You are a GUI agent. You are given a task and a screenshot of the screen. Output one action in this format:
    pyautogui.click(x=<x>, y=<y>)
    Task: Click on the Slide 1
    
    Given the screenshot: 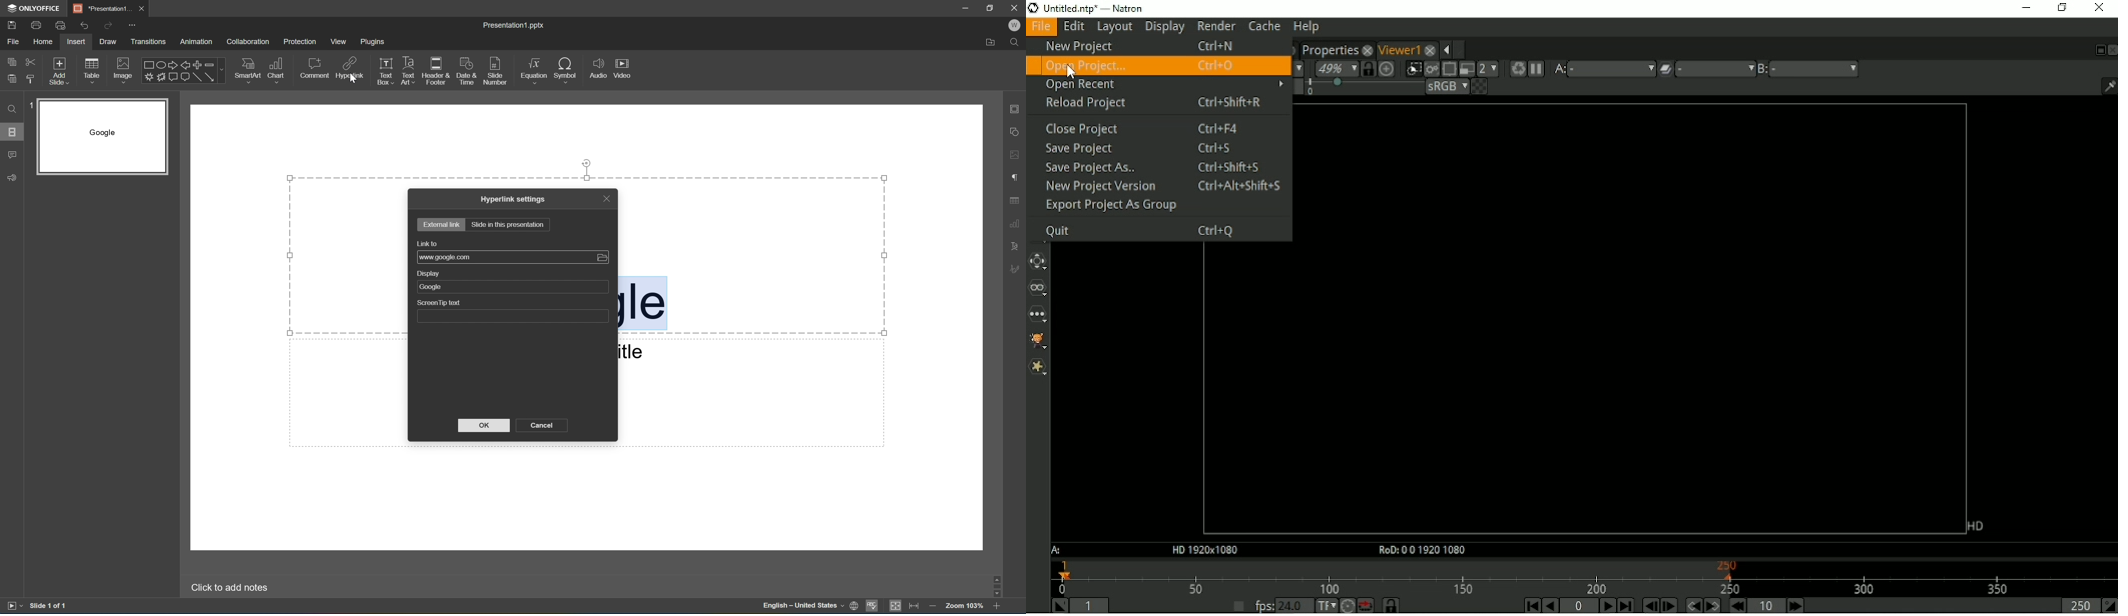 What is the action you would take?
    pyautogui.click(x=97, y=137)
    